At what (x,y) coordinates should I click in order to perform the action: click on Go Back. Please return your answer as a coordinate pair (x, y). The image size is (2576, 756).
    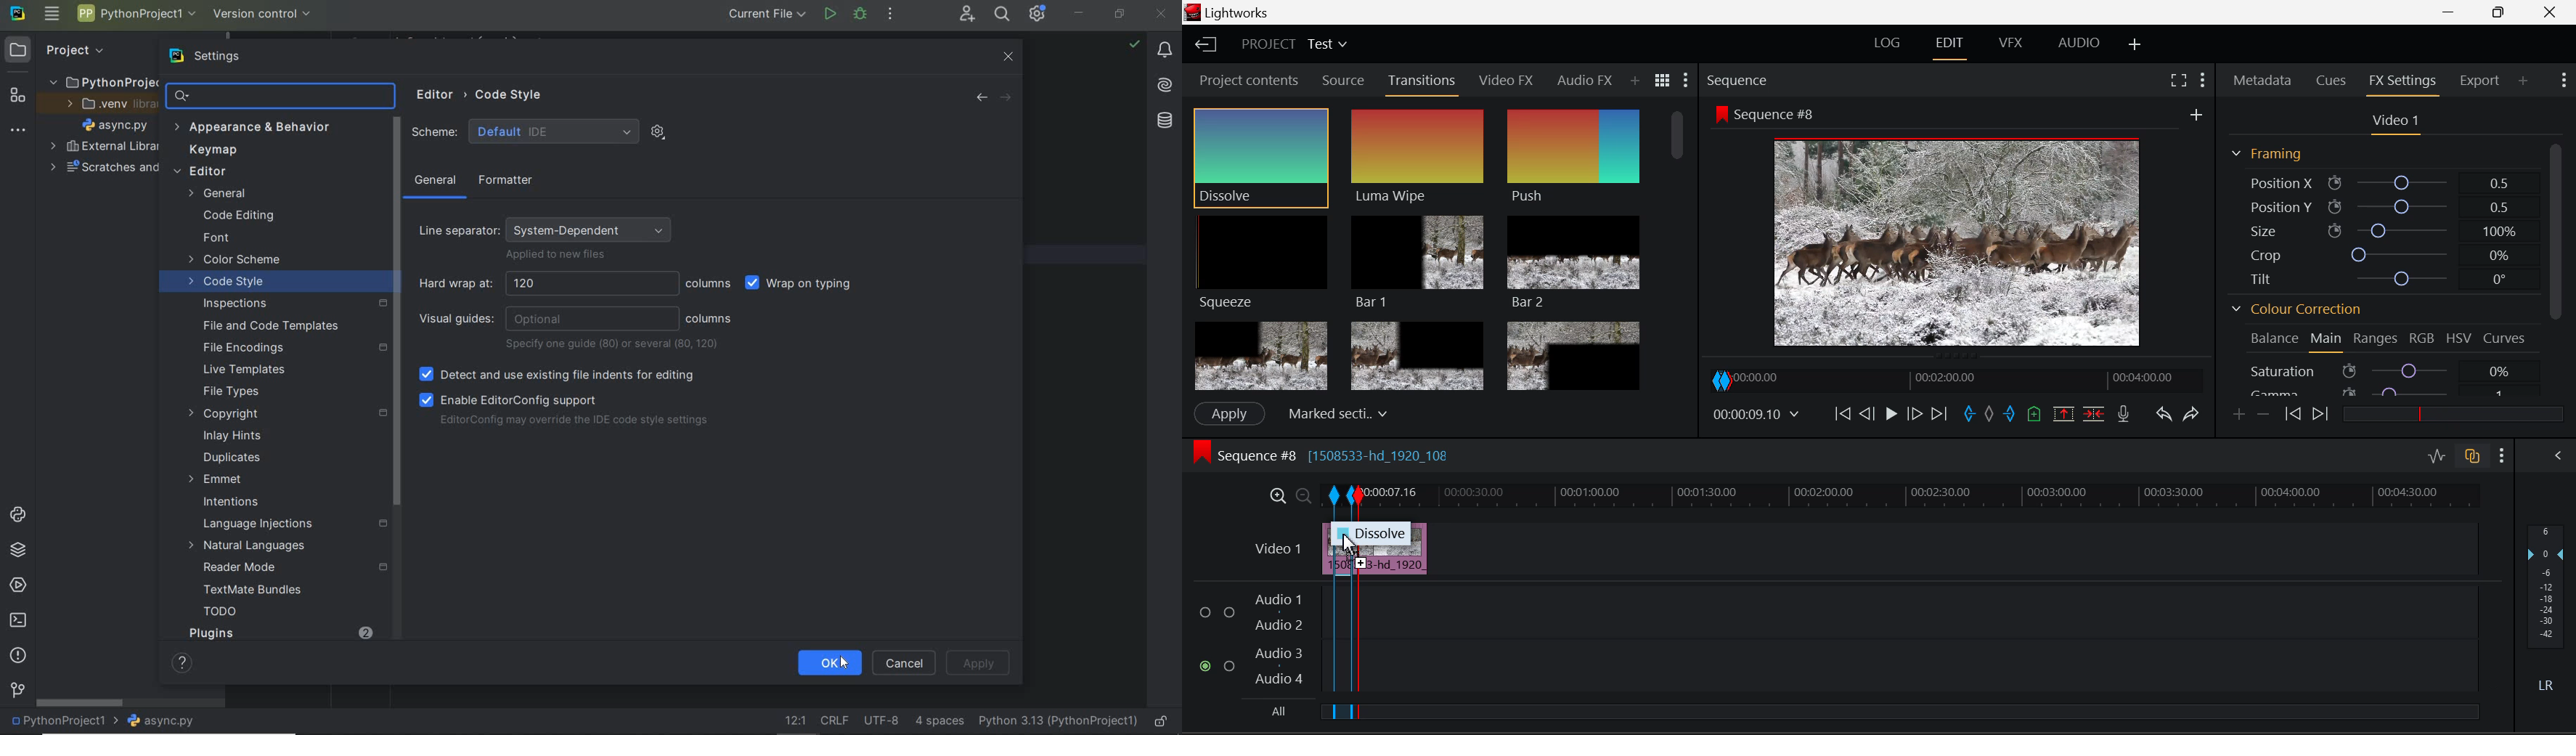
    Looking at the image, I should click on (1867, 415).